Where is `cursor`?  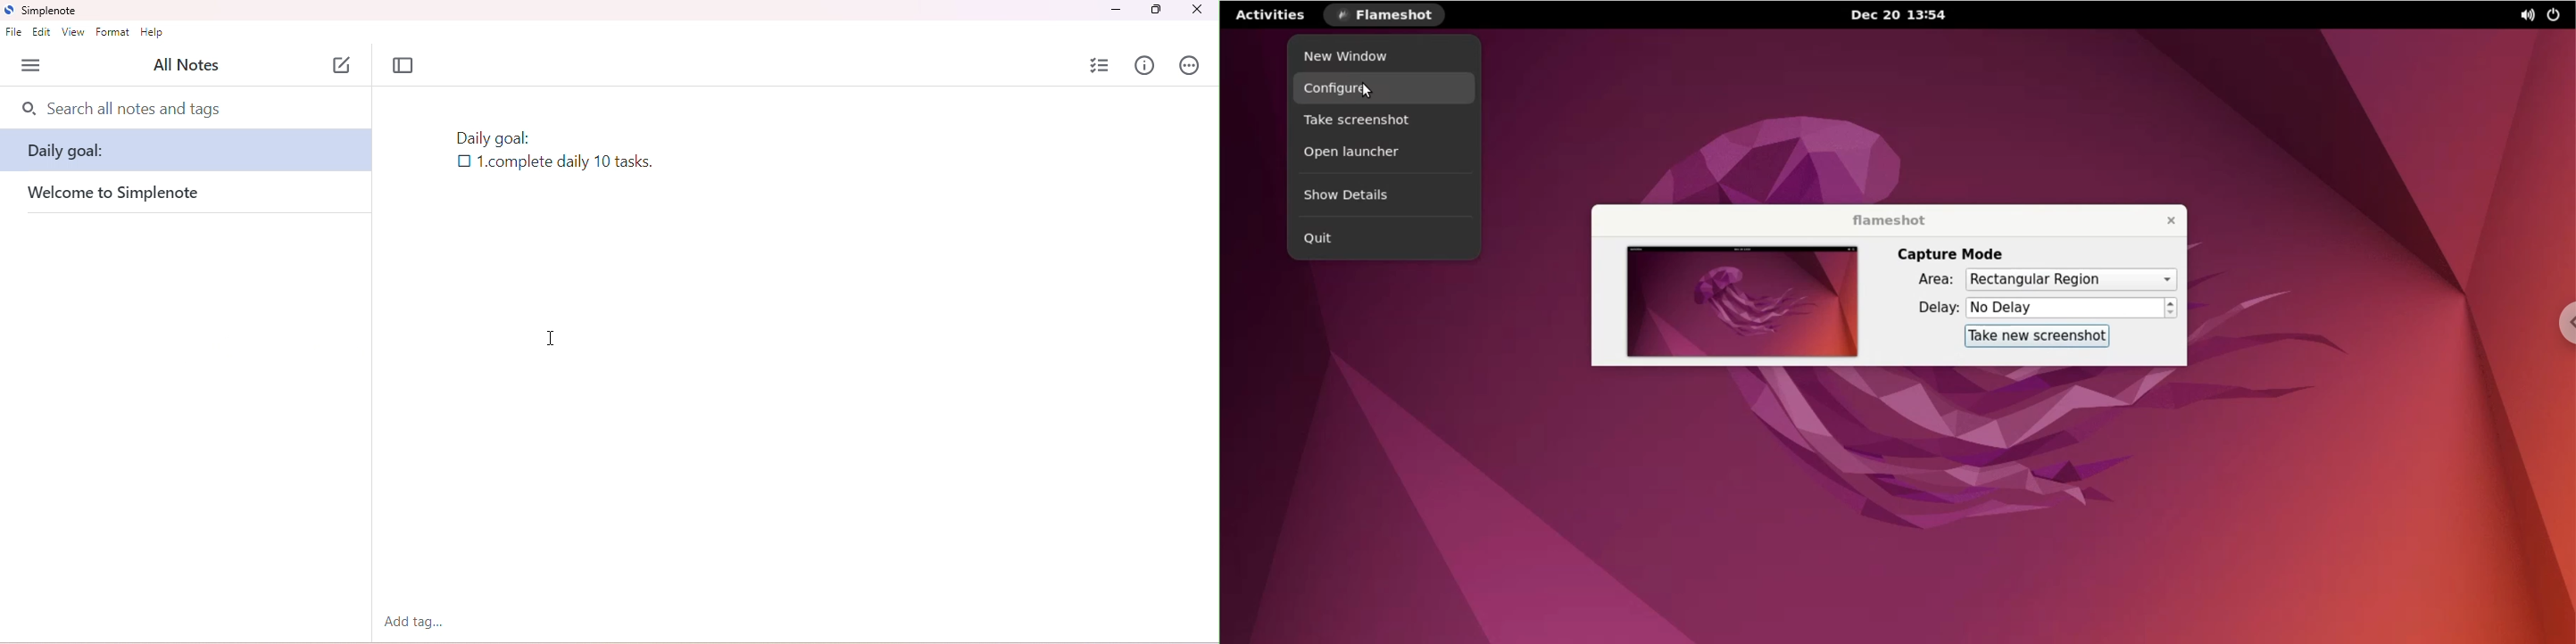 cursor is located at coordinates (1366, 88).